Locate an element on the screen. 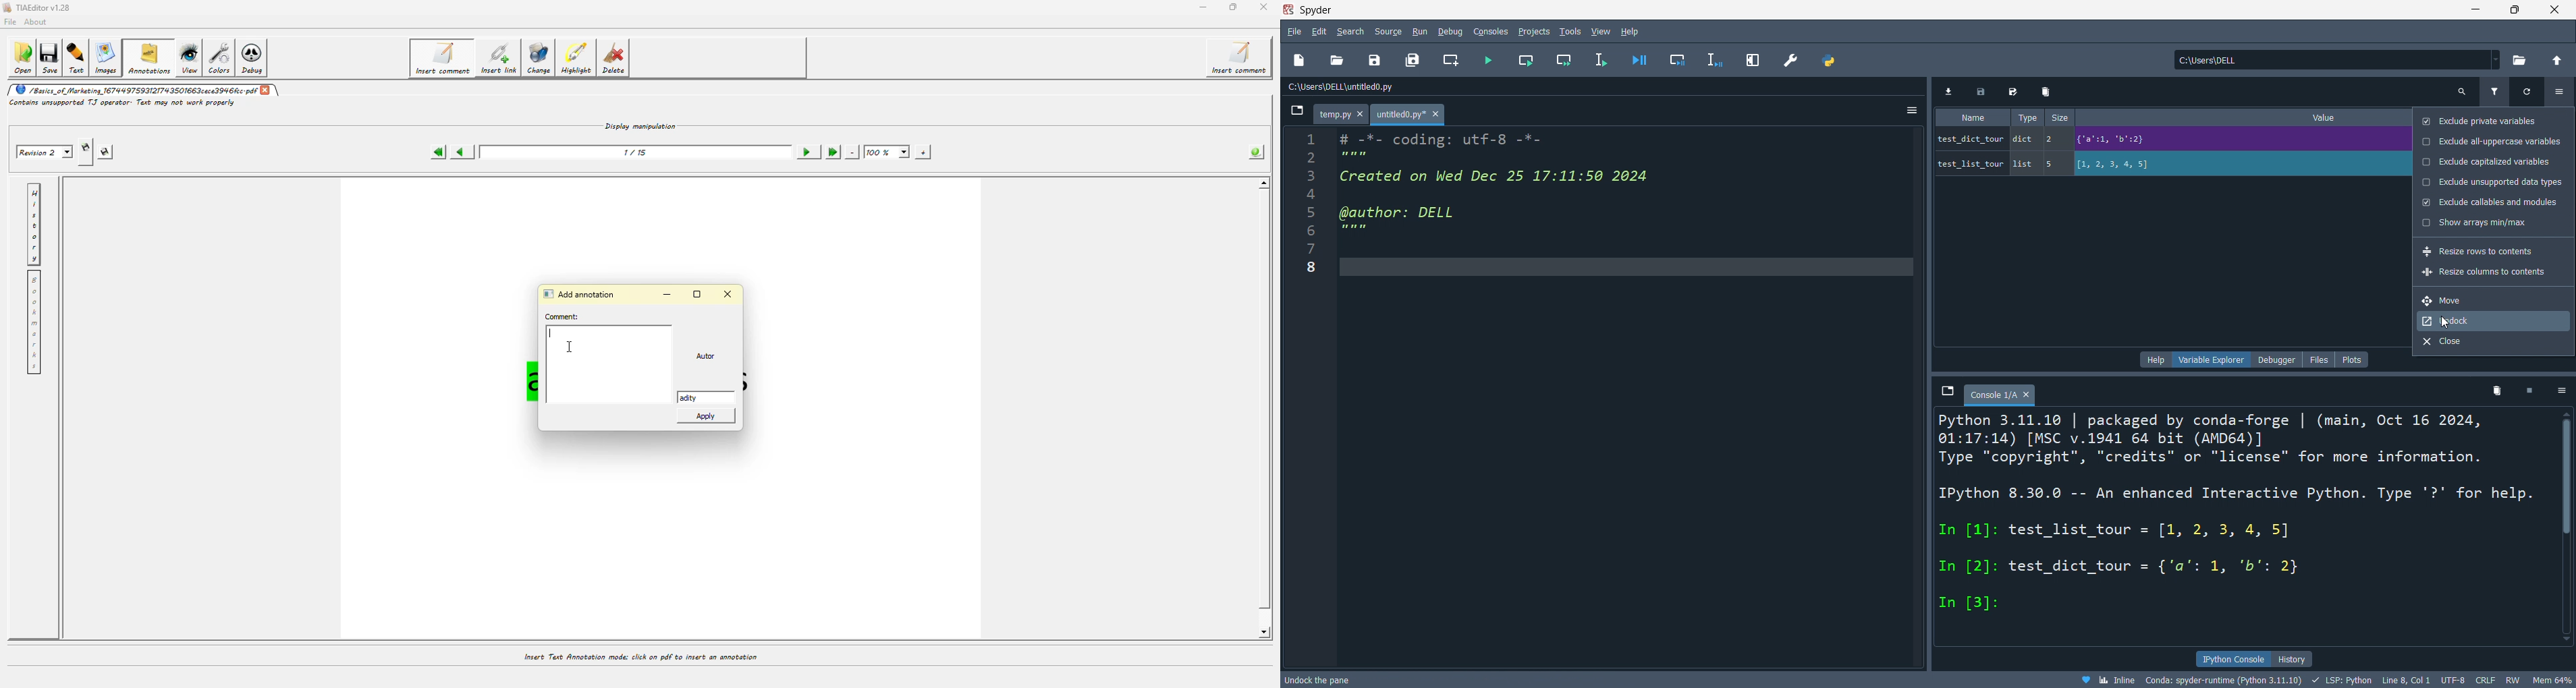  Revision 2 is located at coordinates (43, 151).